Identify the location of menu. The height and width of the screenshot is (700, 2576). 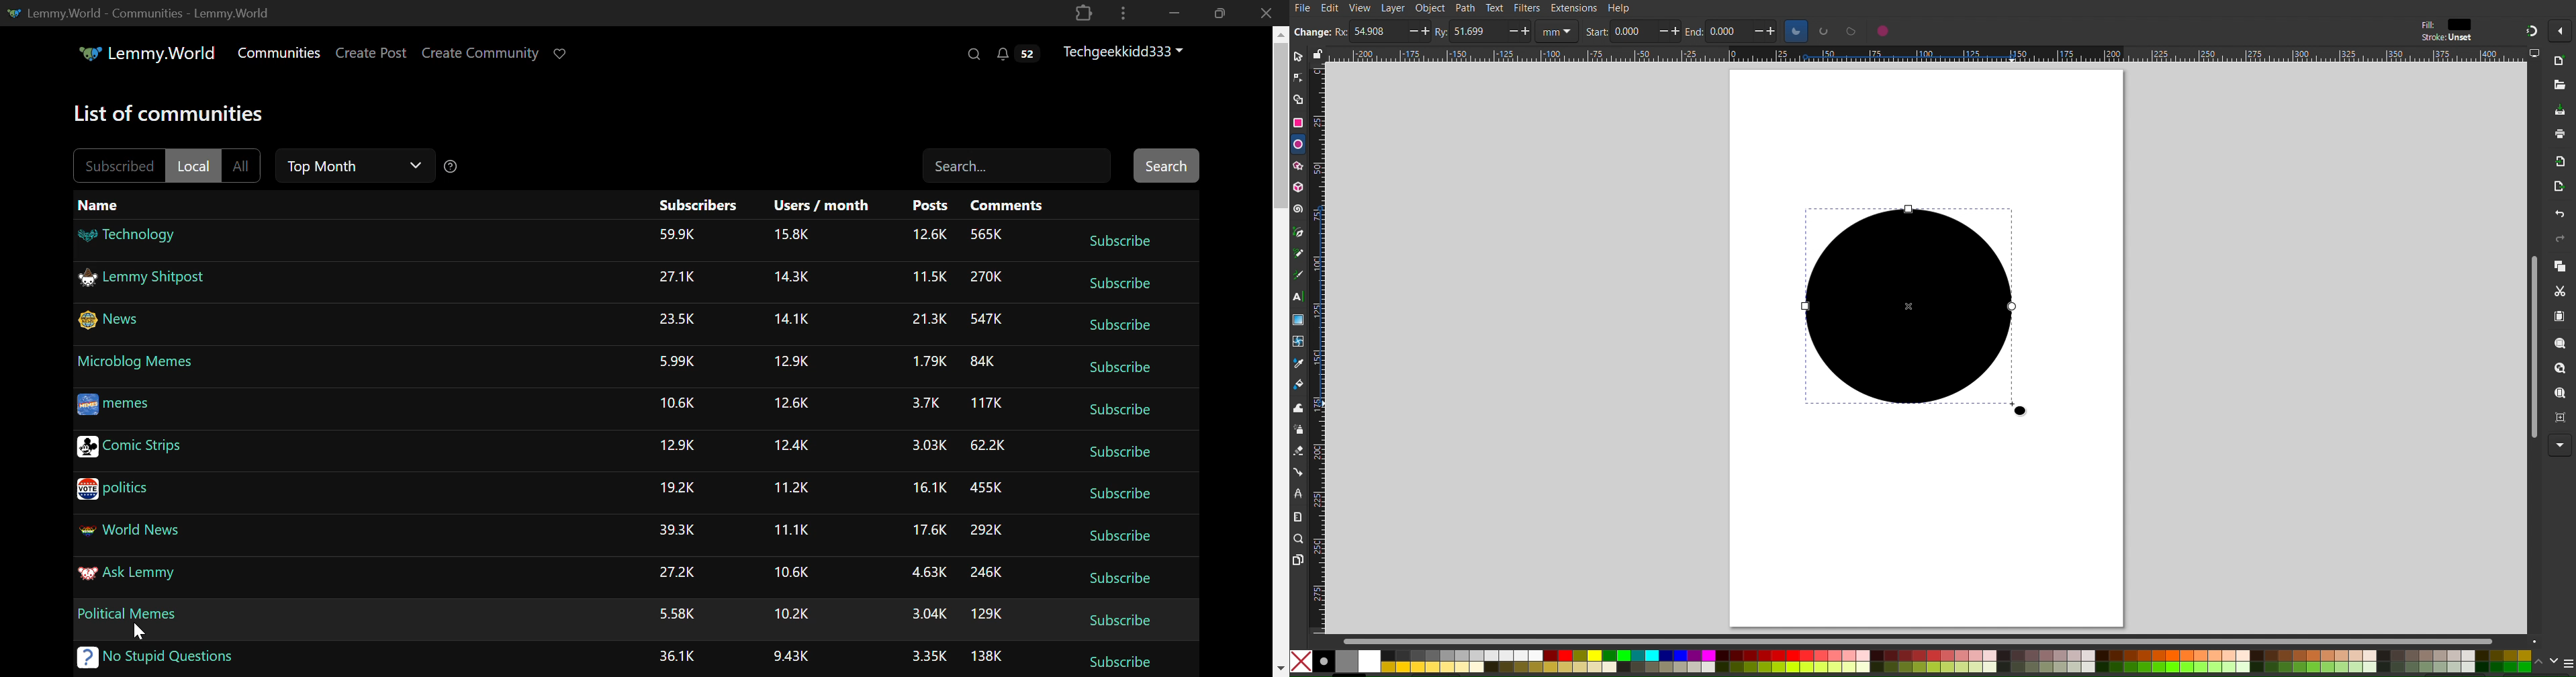
(2568, 664).